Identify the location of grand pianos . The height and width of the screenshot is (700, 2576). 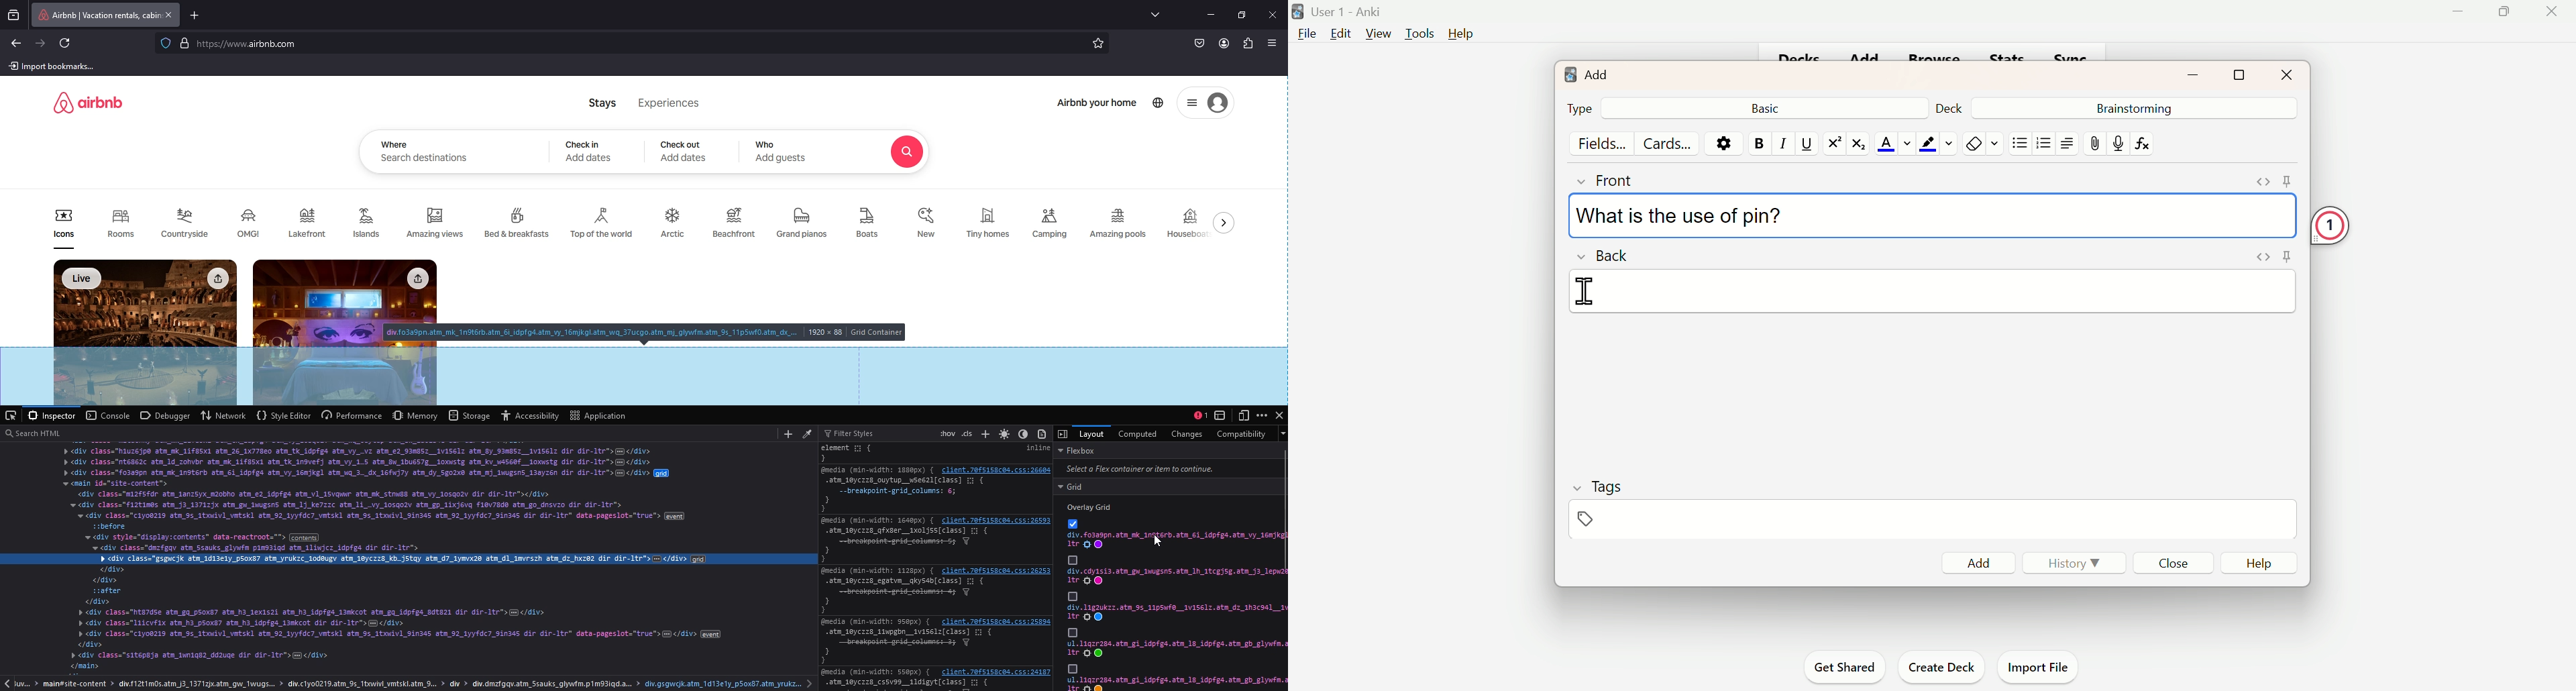
(801, 223).